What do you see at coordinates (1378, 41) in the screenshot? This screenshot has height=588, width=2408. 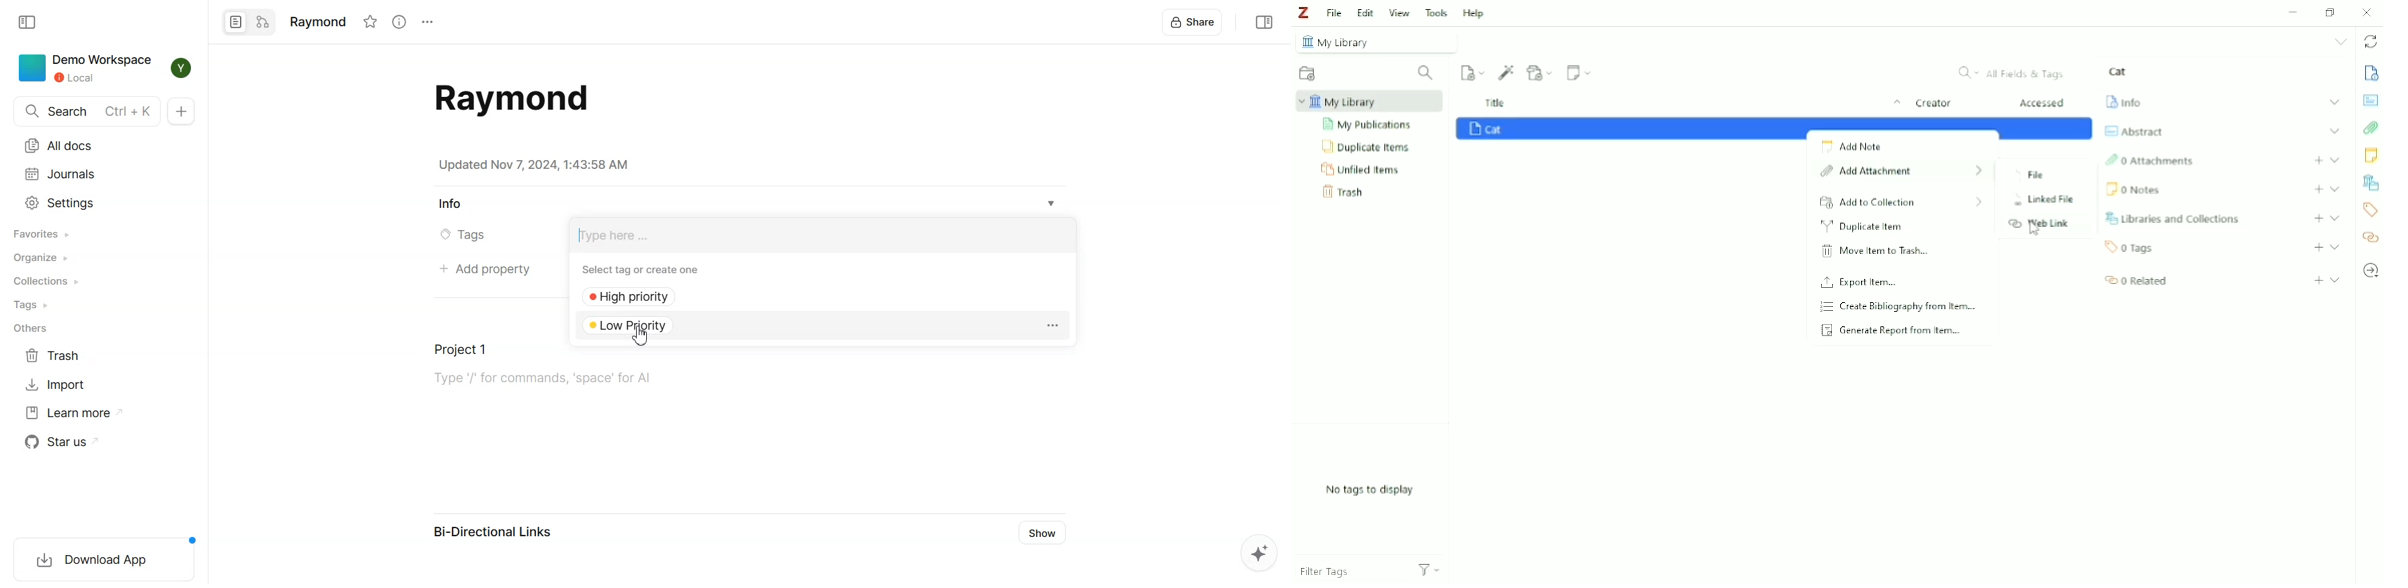 I see `My Library` at bounding box center [1378, 41].